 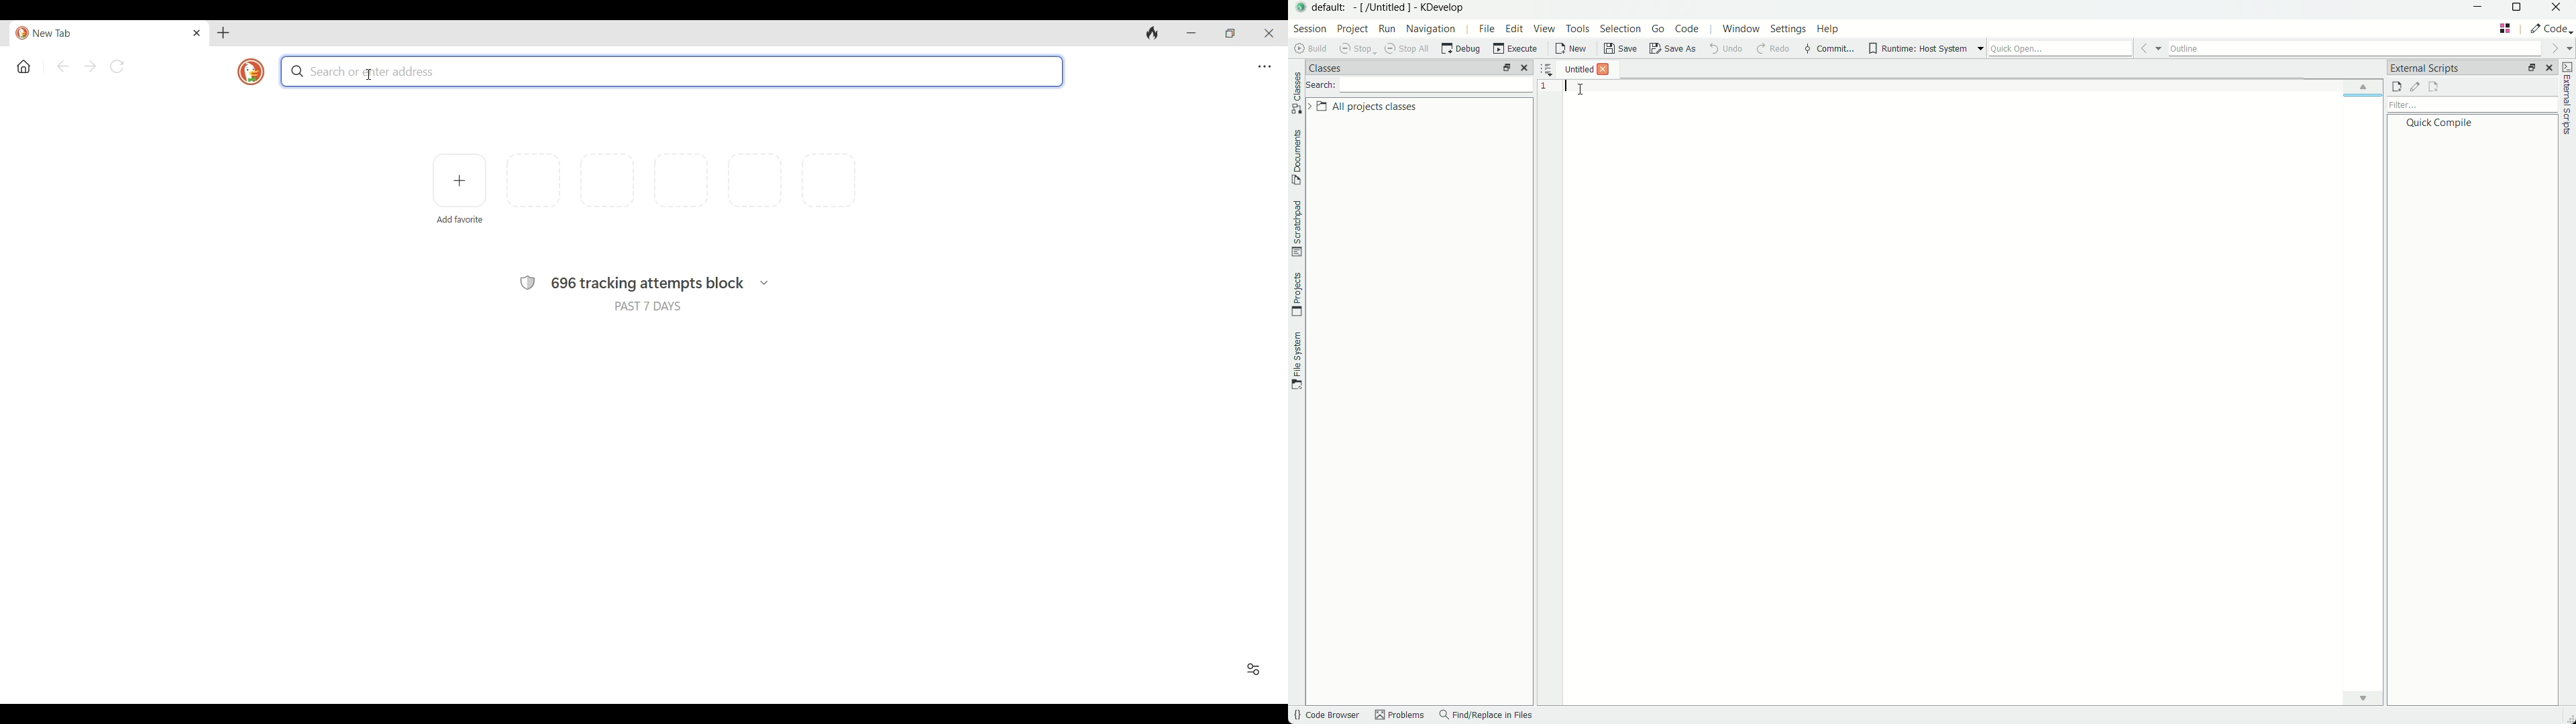 I want to click on documents, so click(x=1296, y=157).